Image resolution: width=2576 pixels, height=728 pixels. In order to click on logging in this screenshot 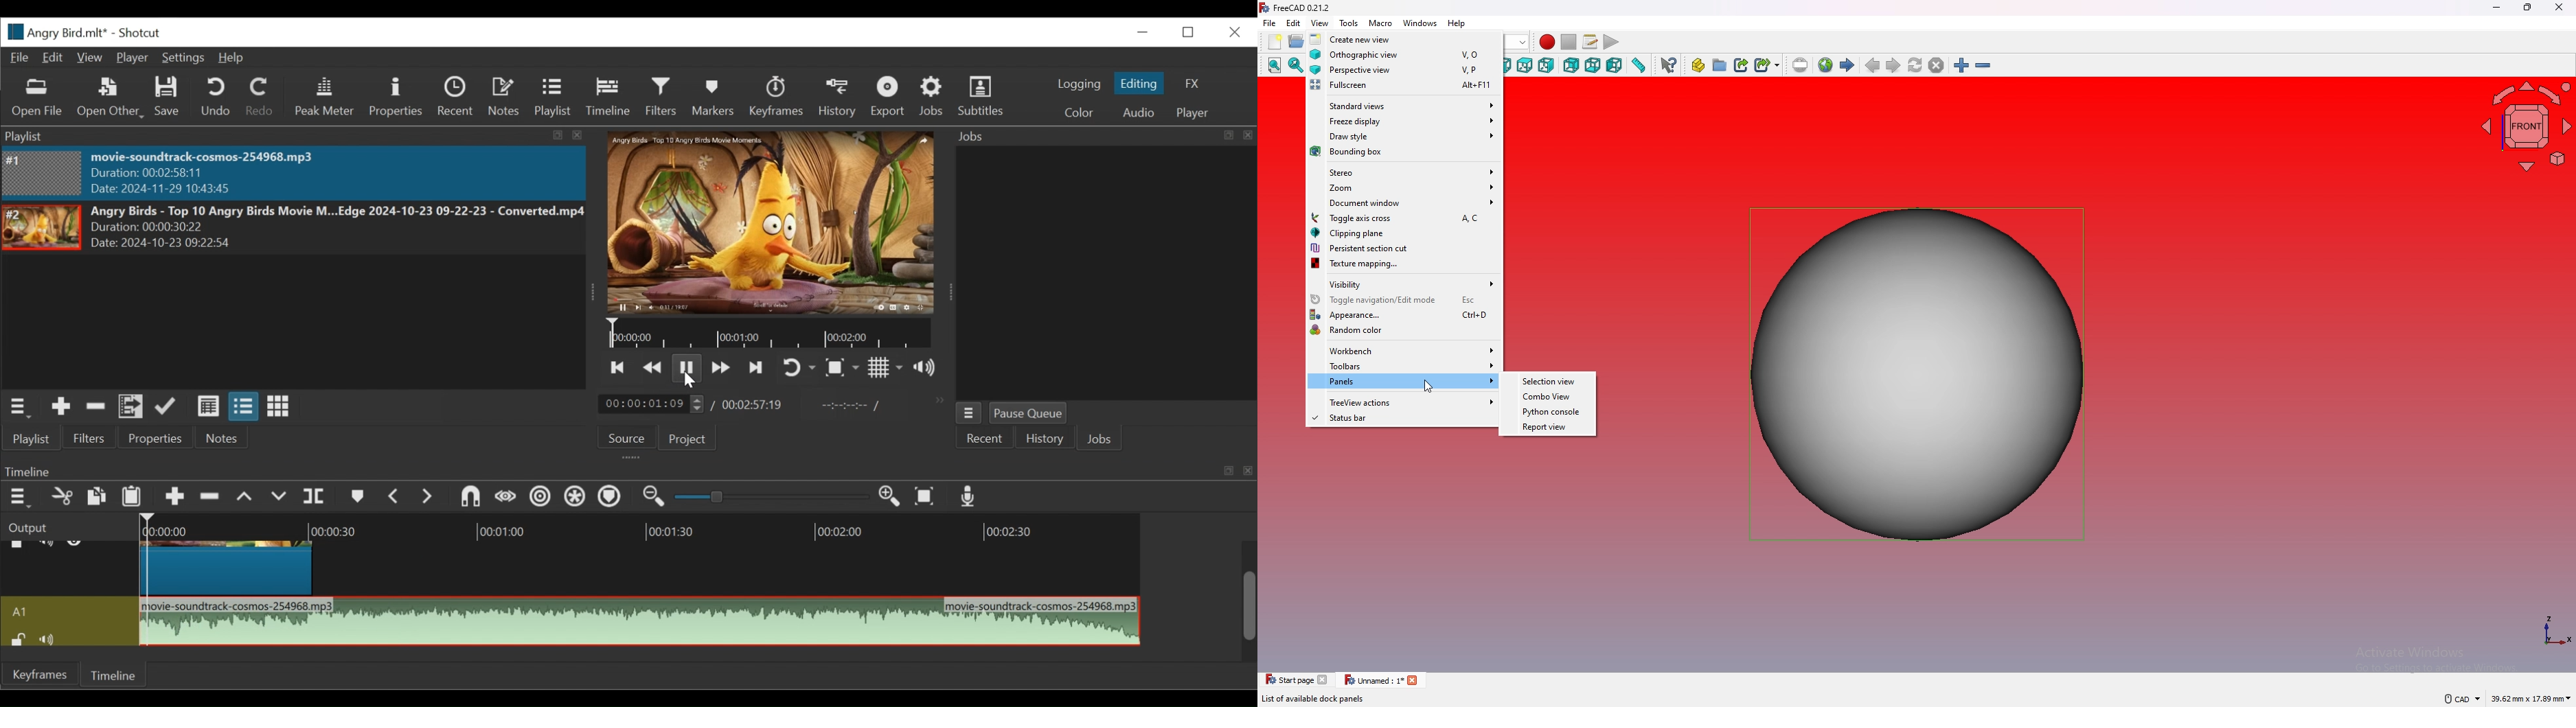, I will do `click(1079, 84)`.